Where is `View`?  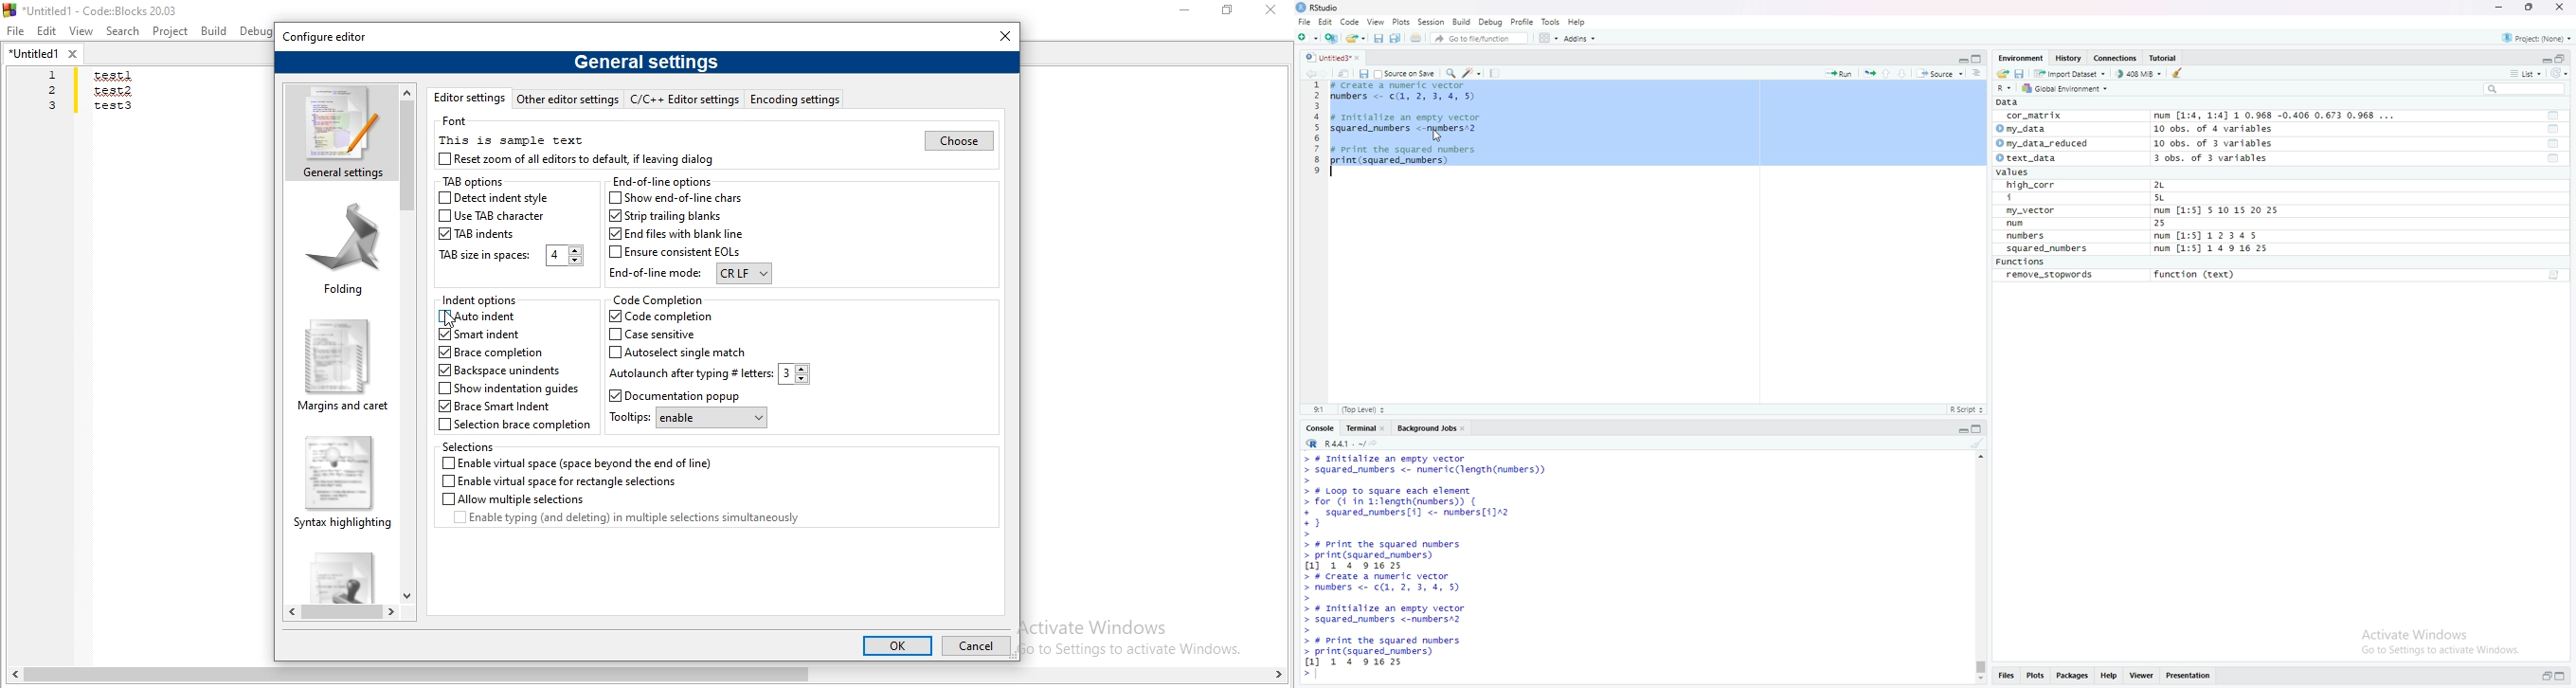 View is located at coordinates (1376, 21).